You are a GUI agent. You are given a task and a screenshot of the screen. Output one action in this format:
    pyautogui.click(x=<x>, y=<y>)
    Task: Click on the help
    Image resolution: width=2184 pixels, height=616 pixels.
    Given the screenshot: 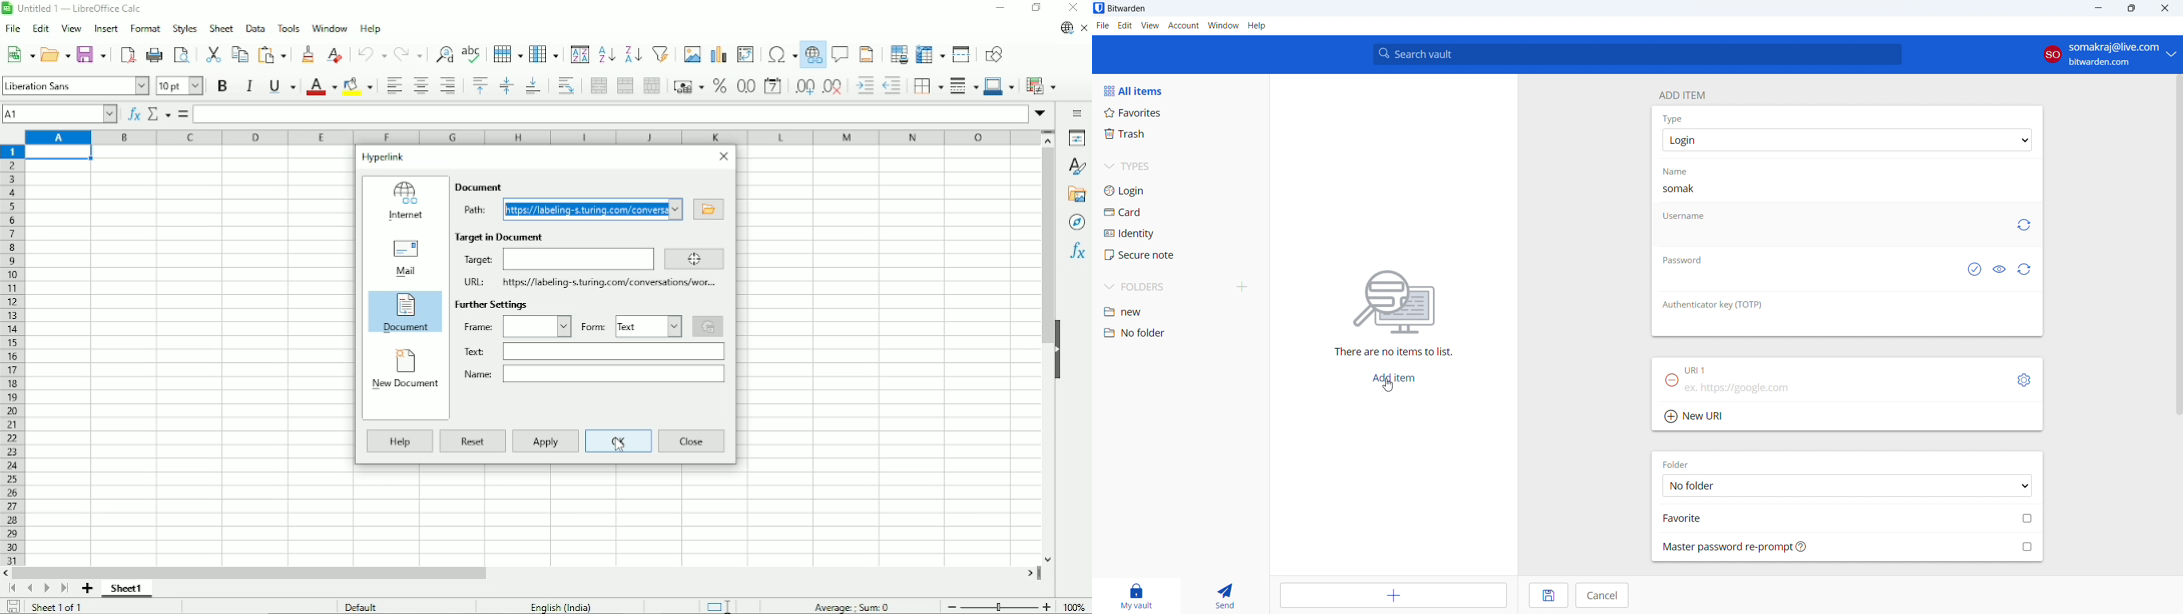 What is the action you would take?
    pyautogui.click(x=1257, y=26)
    